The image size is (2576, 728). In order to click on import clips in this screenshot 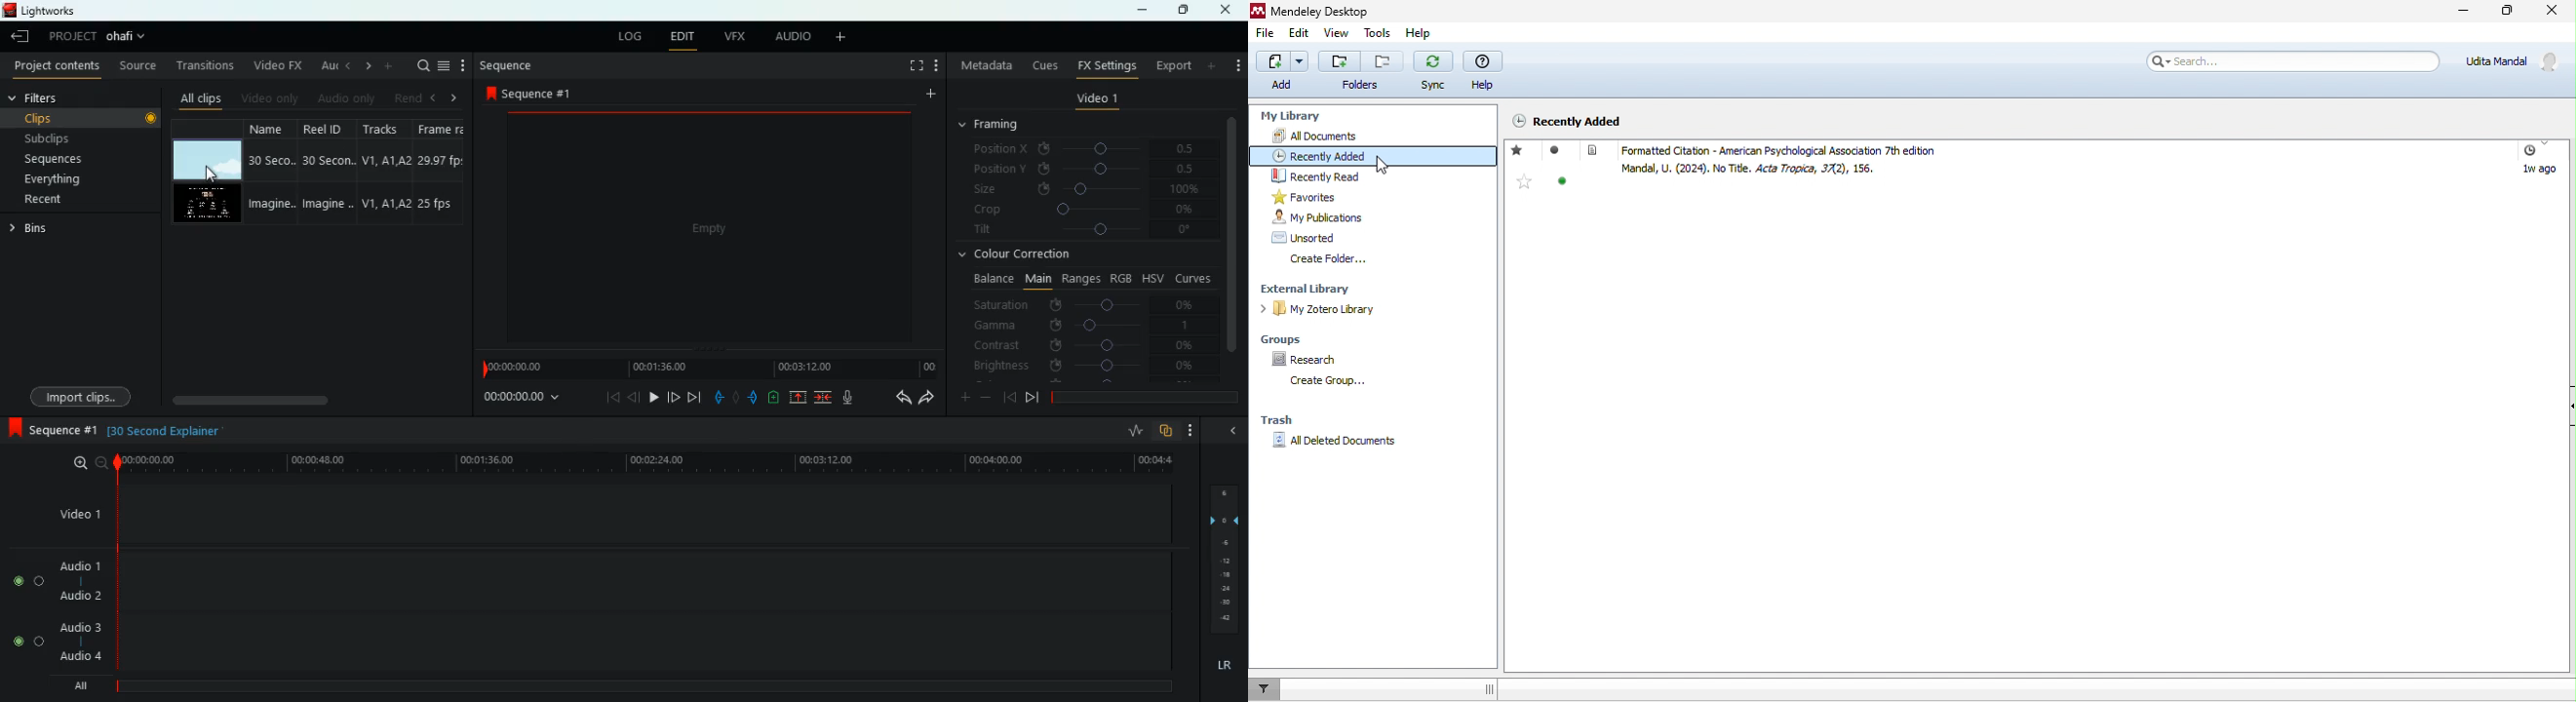, I will do `click(84, 394)`.